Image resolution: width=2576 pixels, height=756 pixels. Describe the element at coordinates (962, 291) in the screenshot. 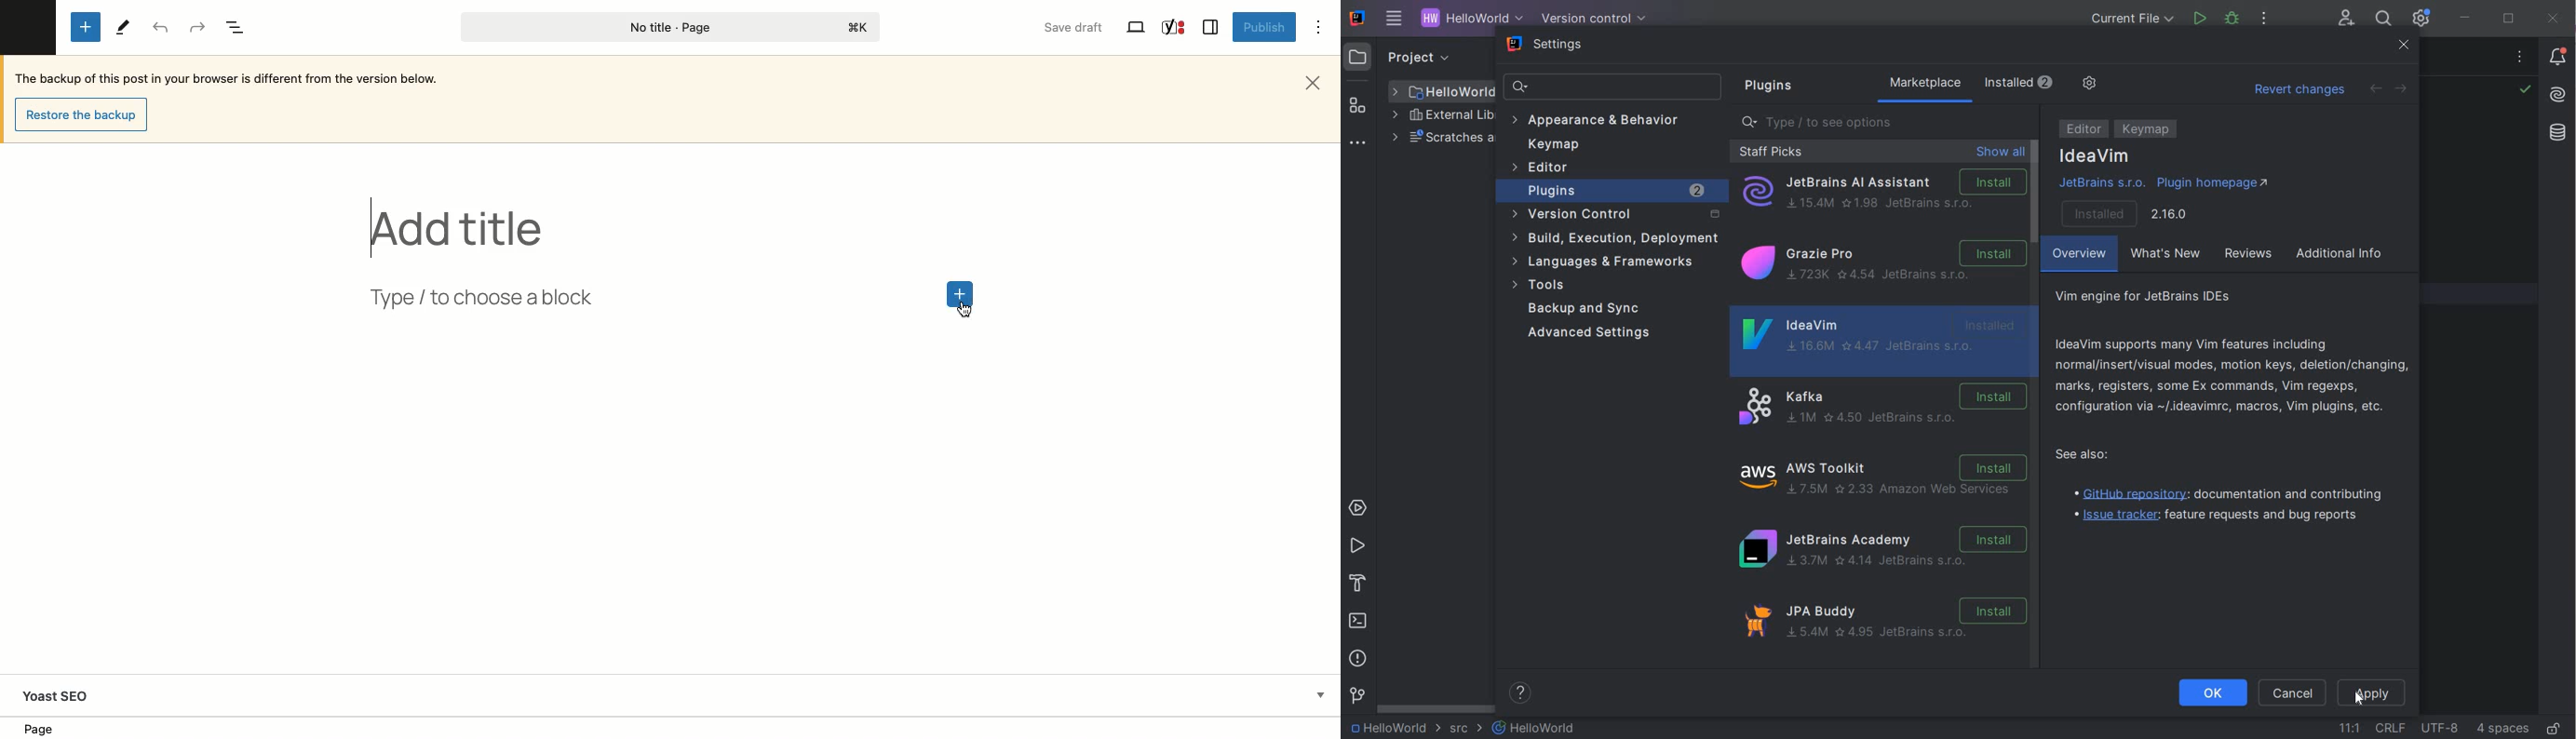

I see `Add new block` at that location.